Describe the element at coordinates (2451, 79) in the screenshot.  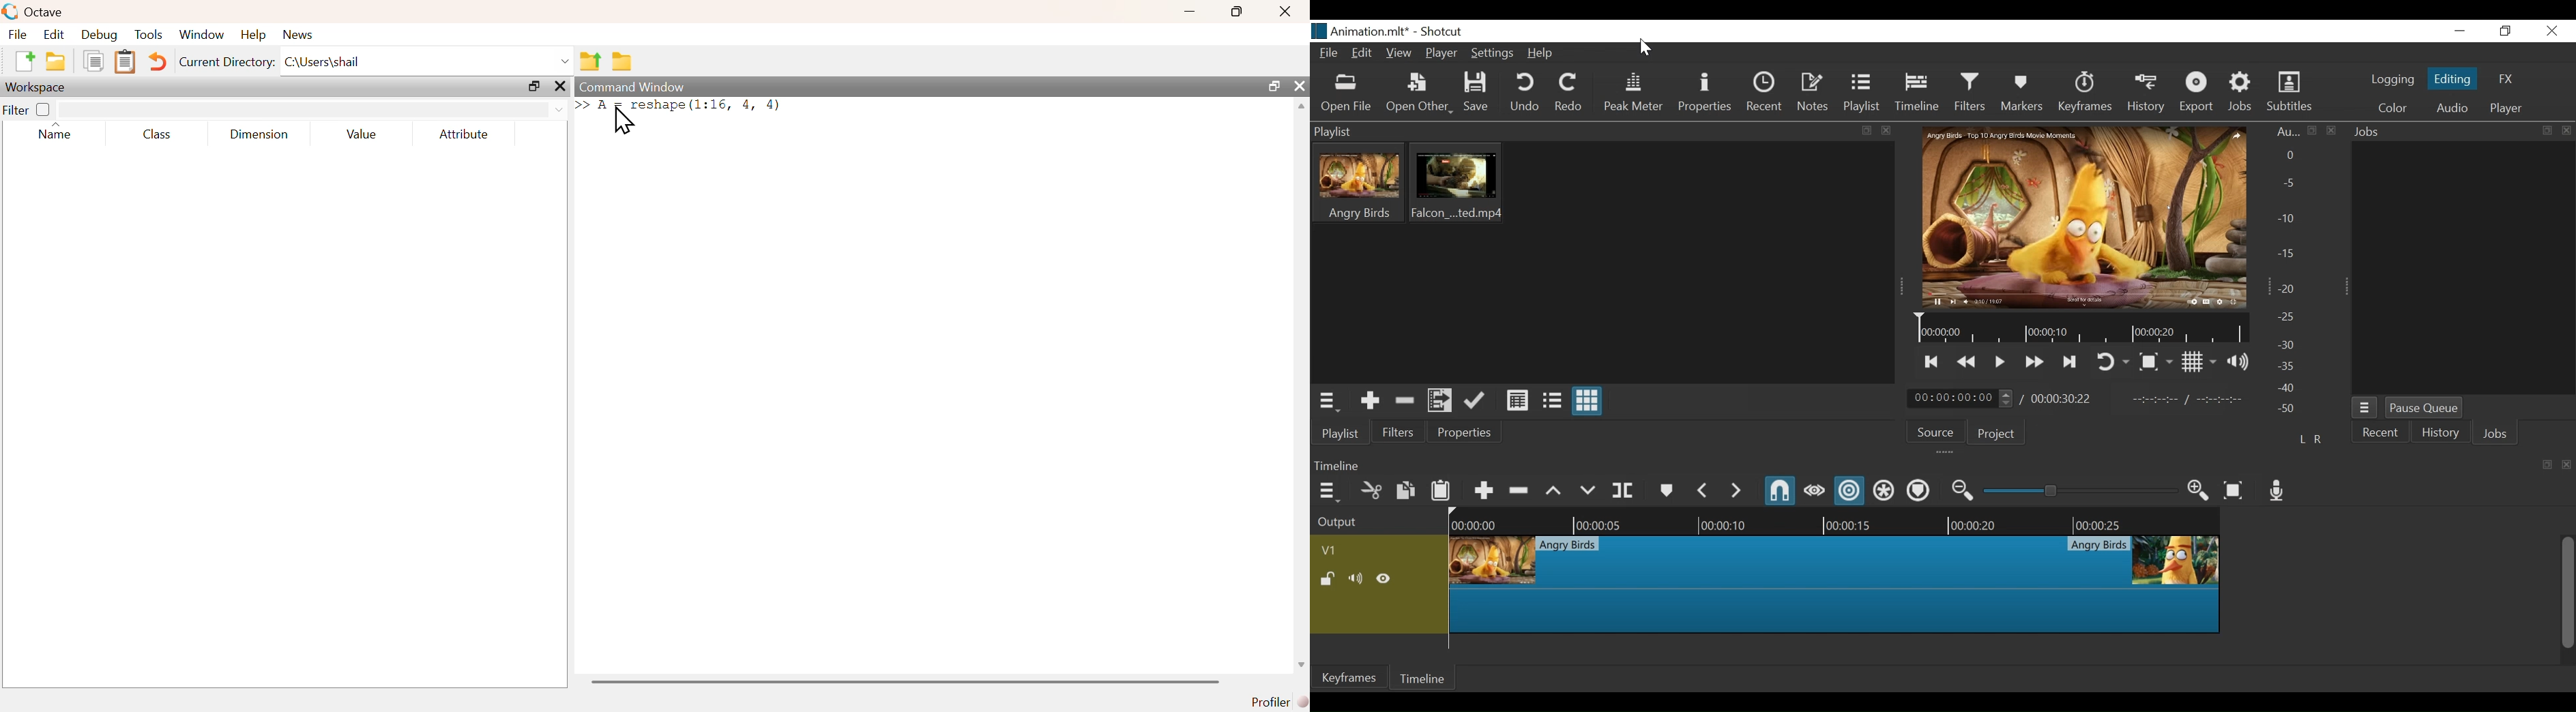
I see `Editing` at that location.